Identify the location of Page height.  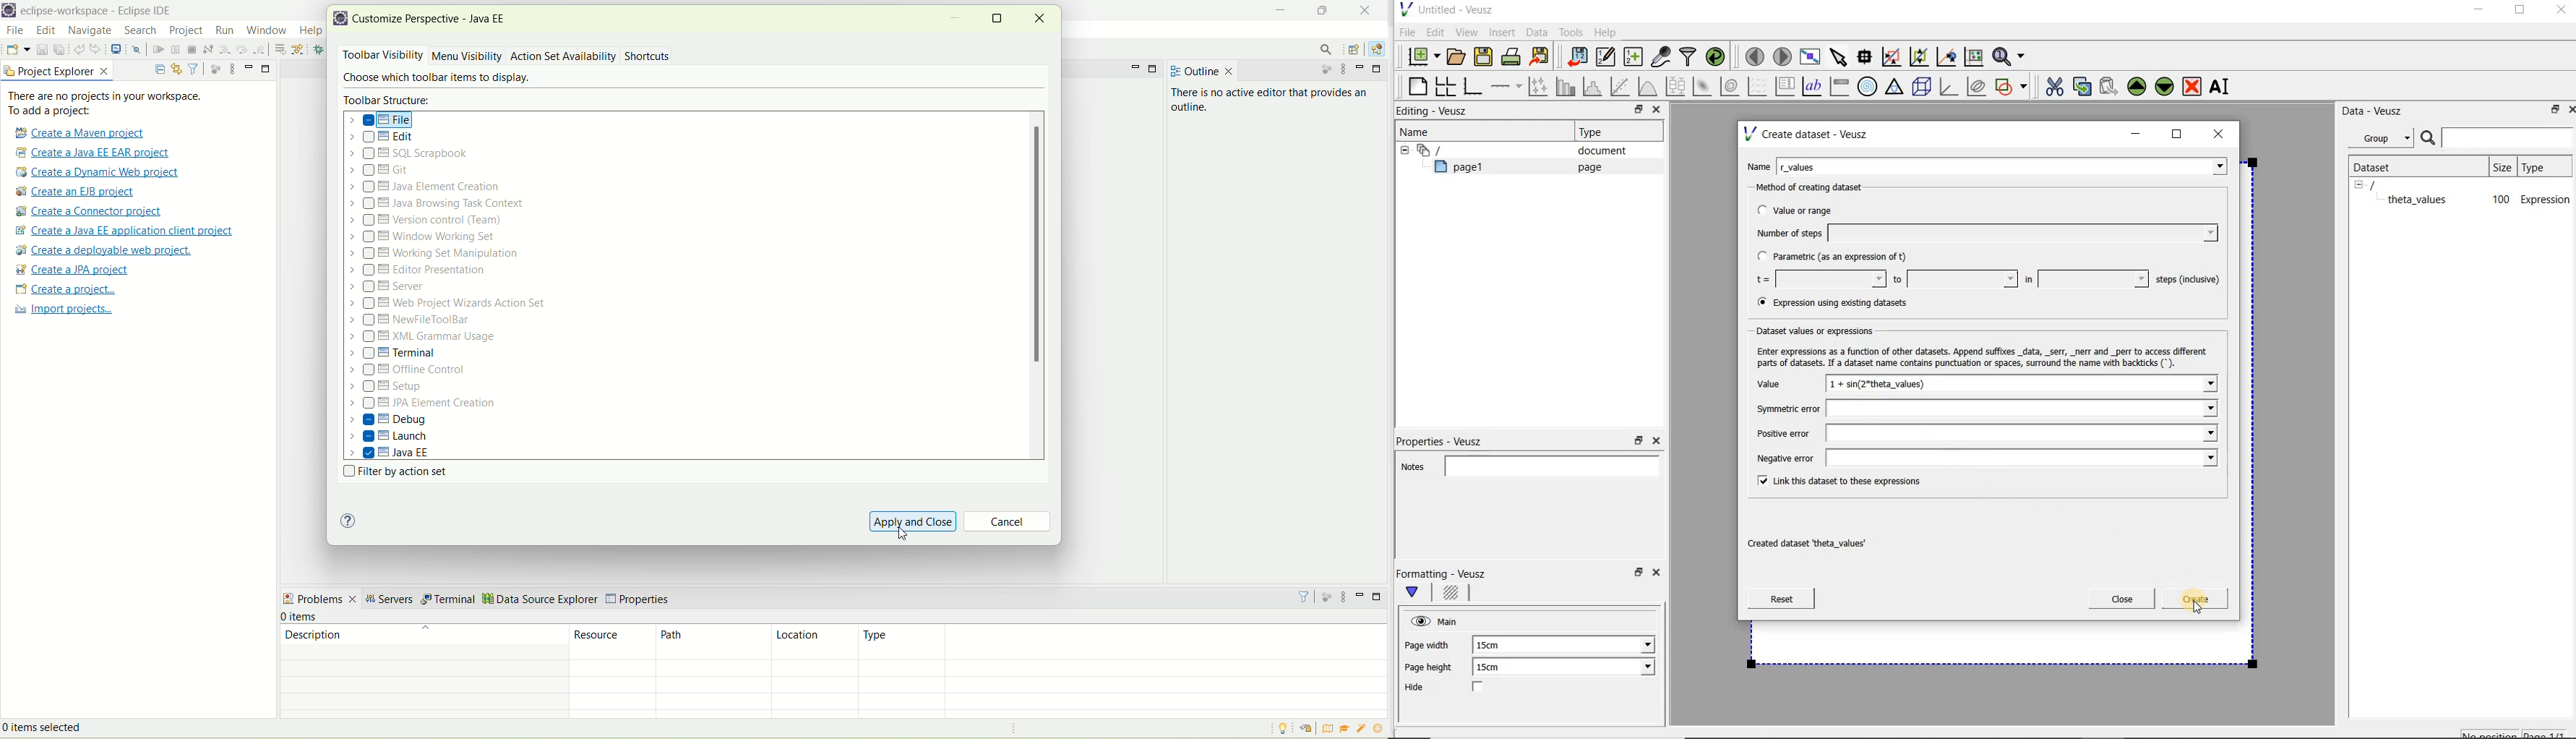
(1433, 669).